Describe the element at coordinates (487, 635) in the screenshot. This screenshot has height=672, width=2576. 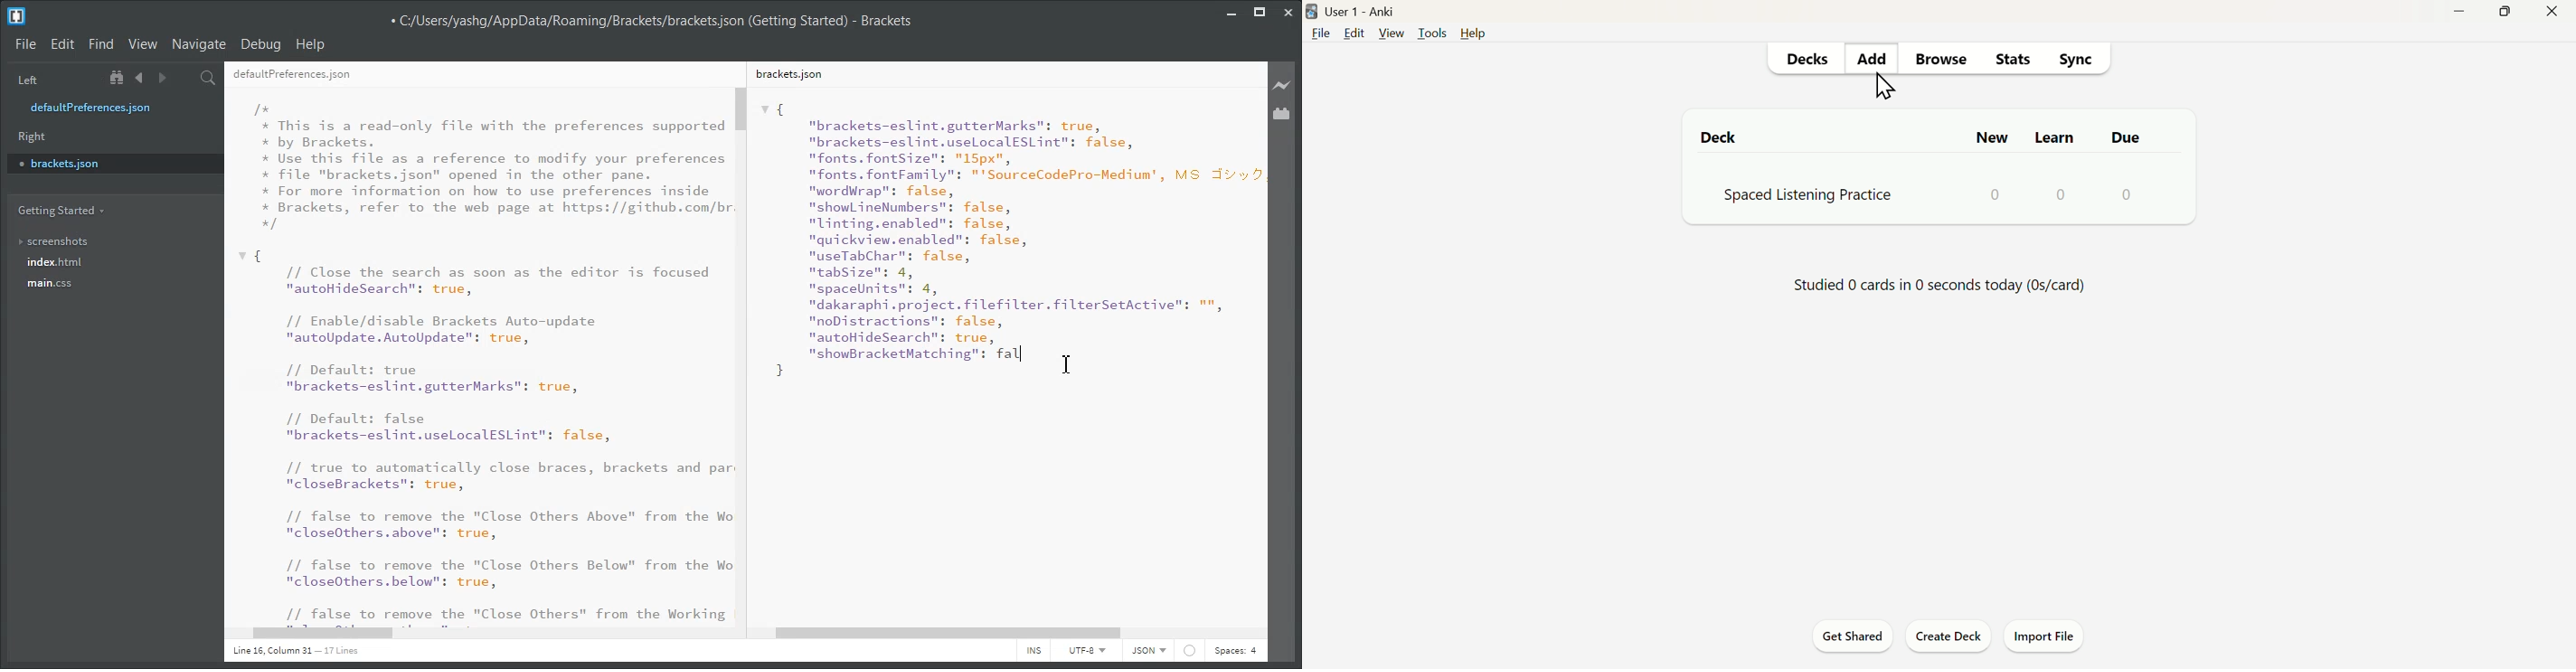
I see `Horizontal Scroll Bar` at that location.